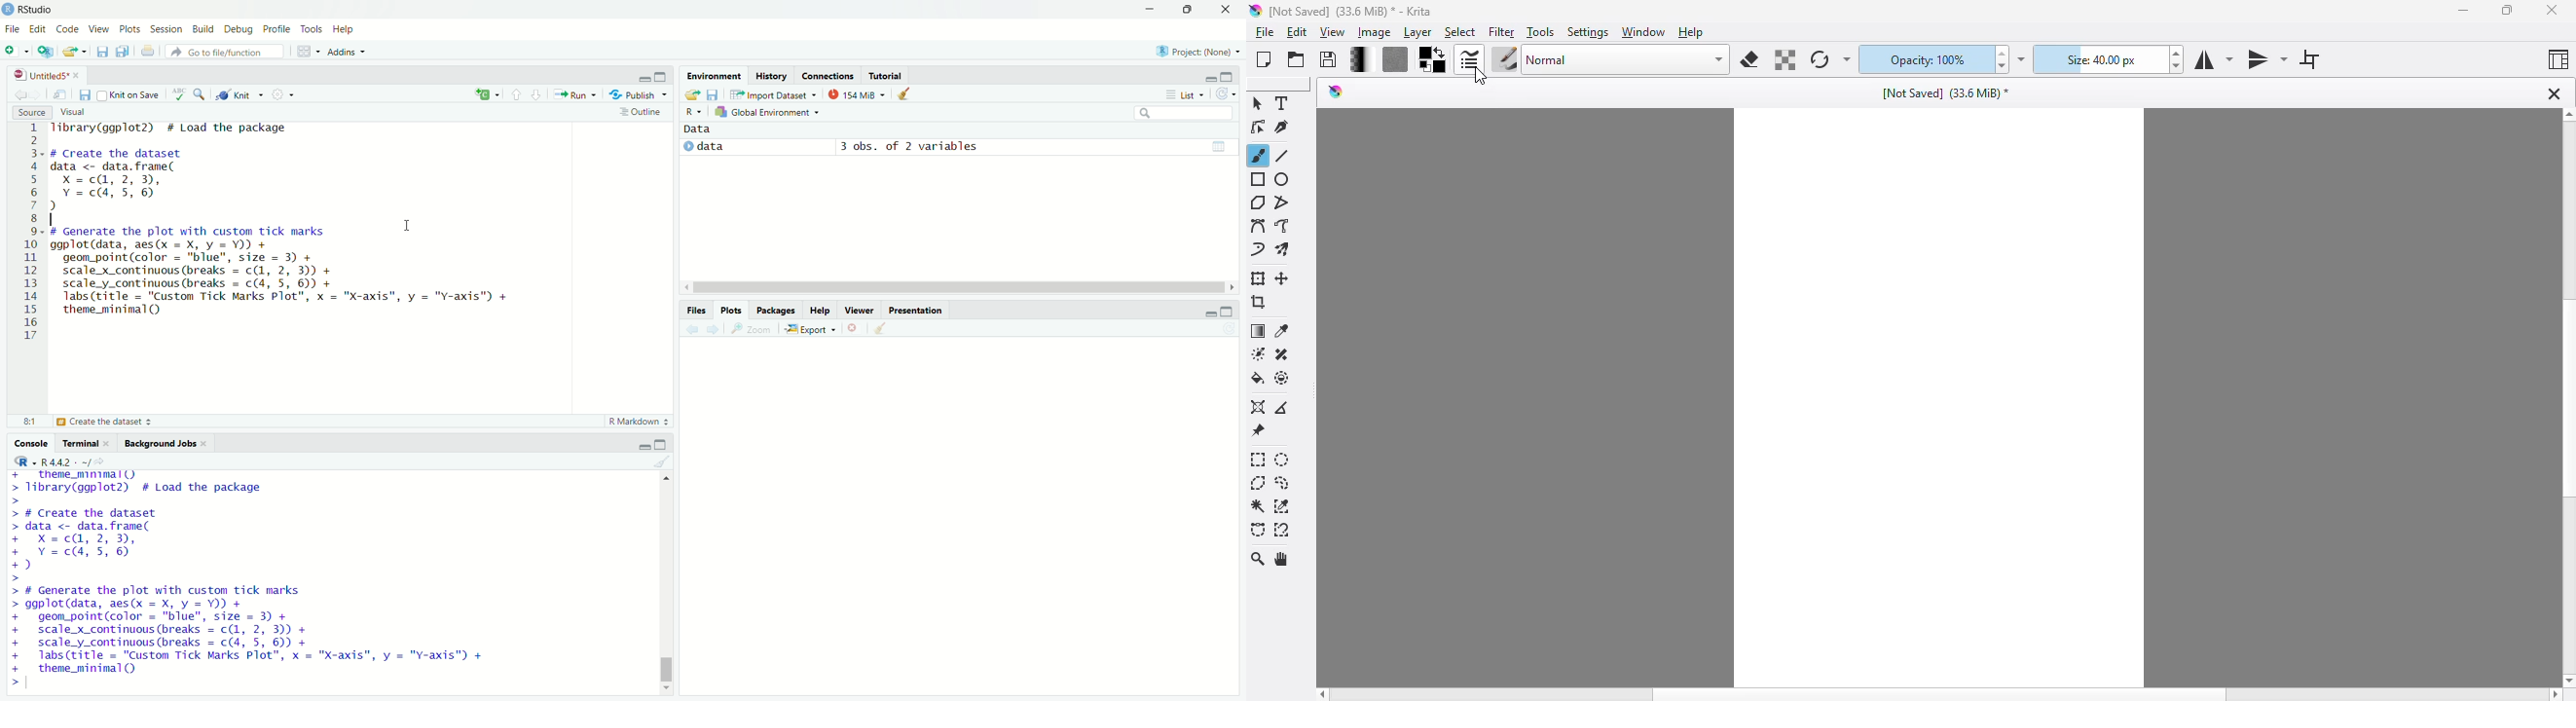 The width and height of the screenshot is (2576, 728). I want to click on R 4.4.2 . ~/, so click(67, 461).